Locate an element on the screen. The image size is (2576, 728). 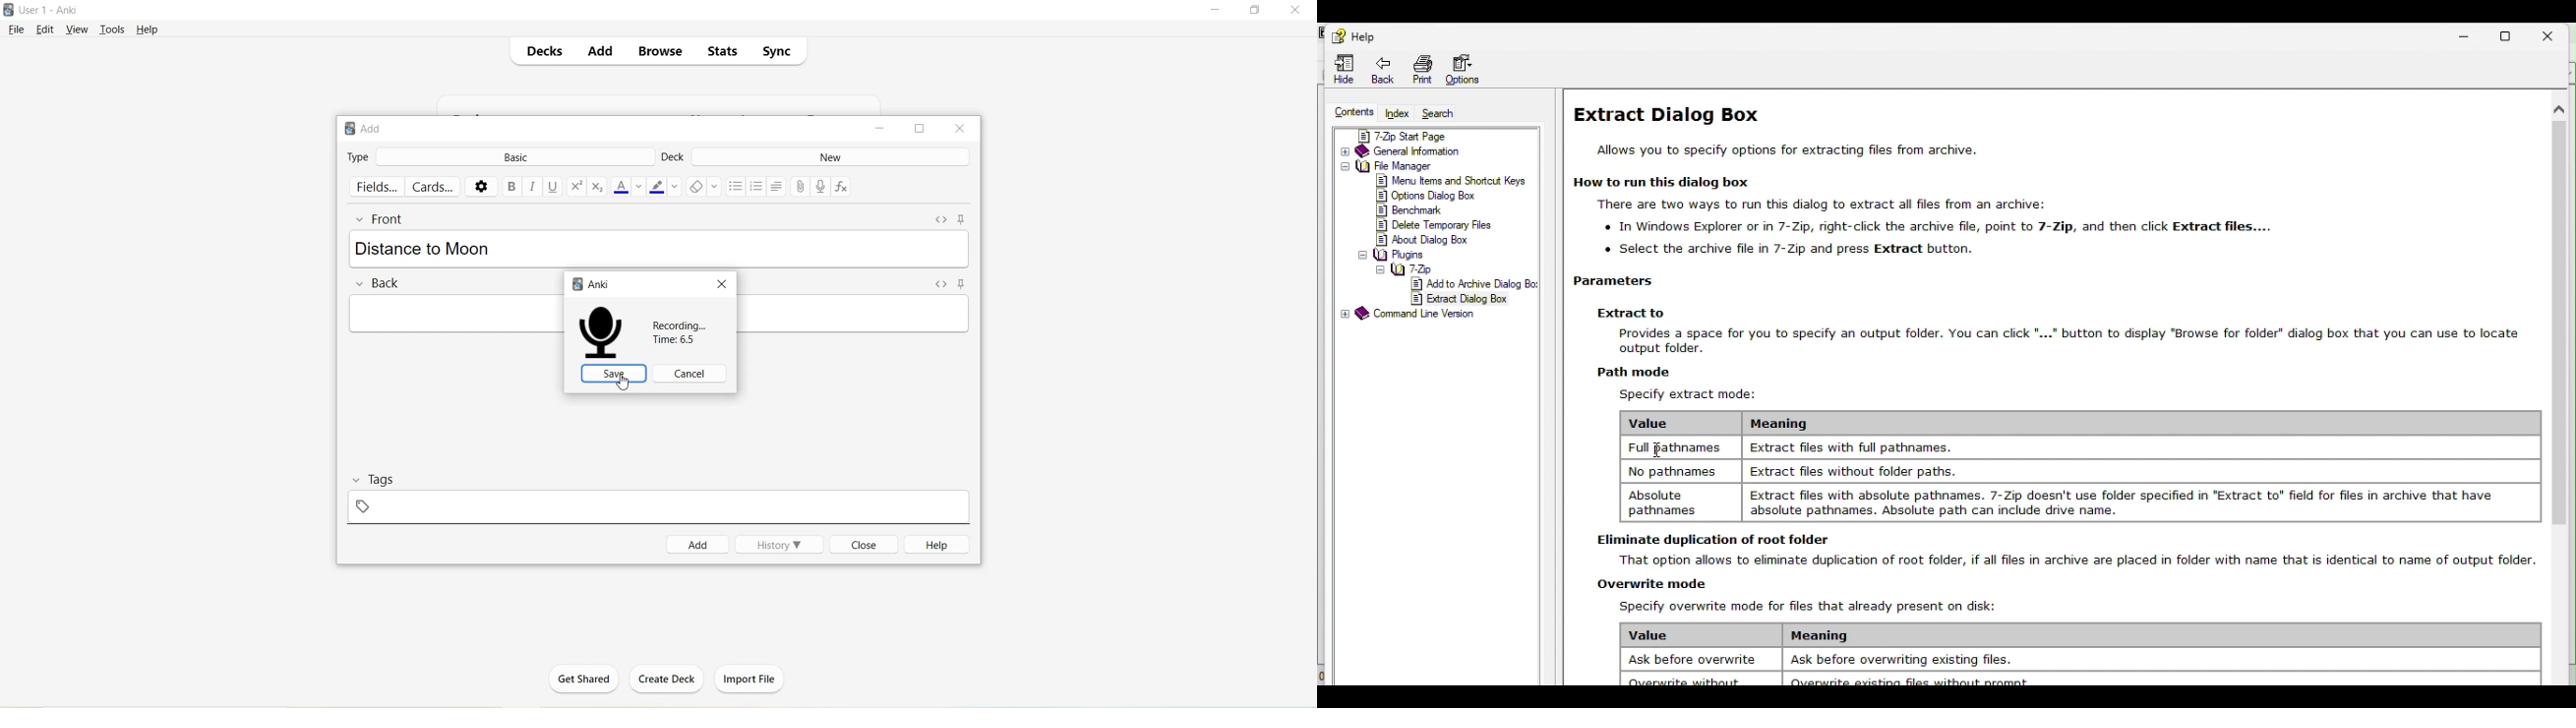
Fields.. is located at coordinates (377, 187).